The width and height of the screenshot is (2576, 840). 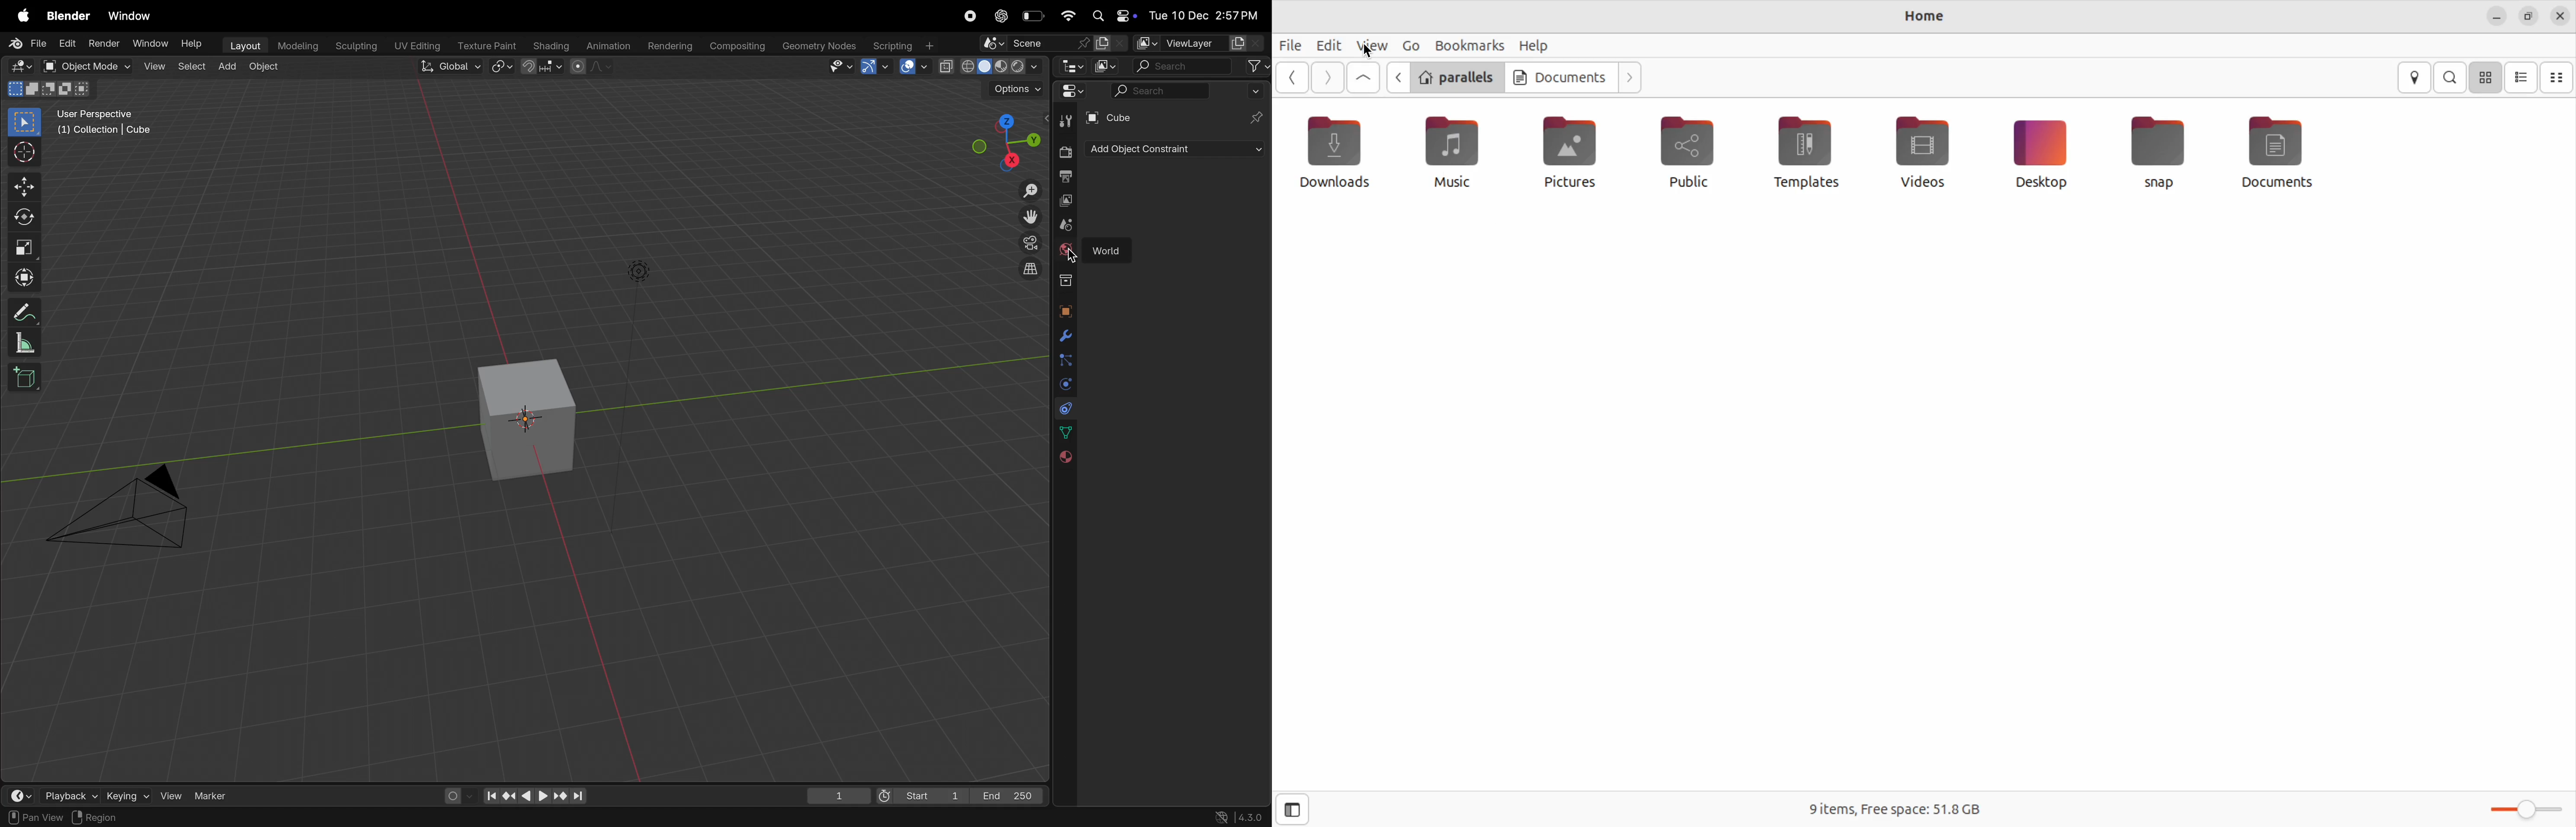 What do you see at coordinates (1289, 810) in the screenshot?
I see `open side bar` at bounding box center [1289, 810].